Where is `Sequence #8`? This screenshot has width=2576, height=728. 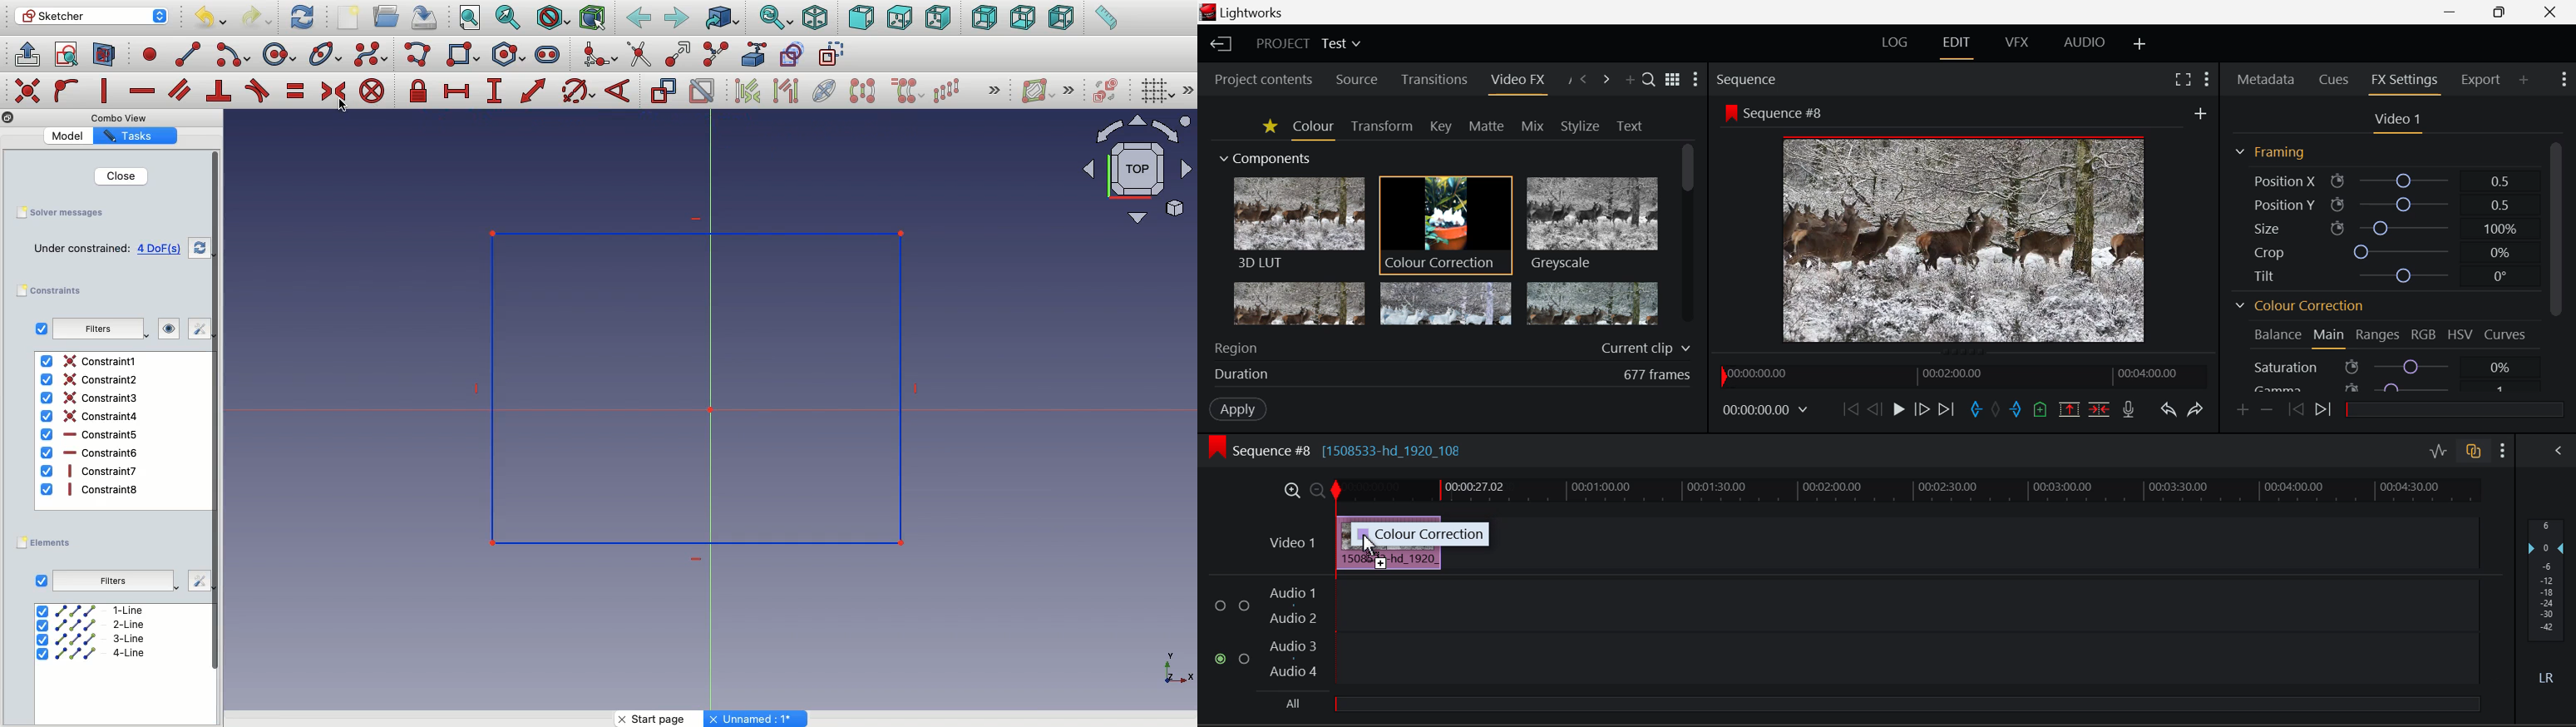 Sequence #8 is located at coordinates (1964, 225).